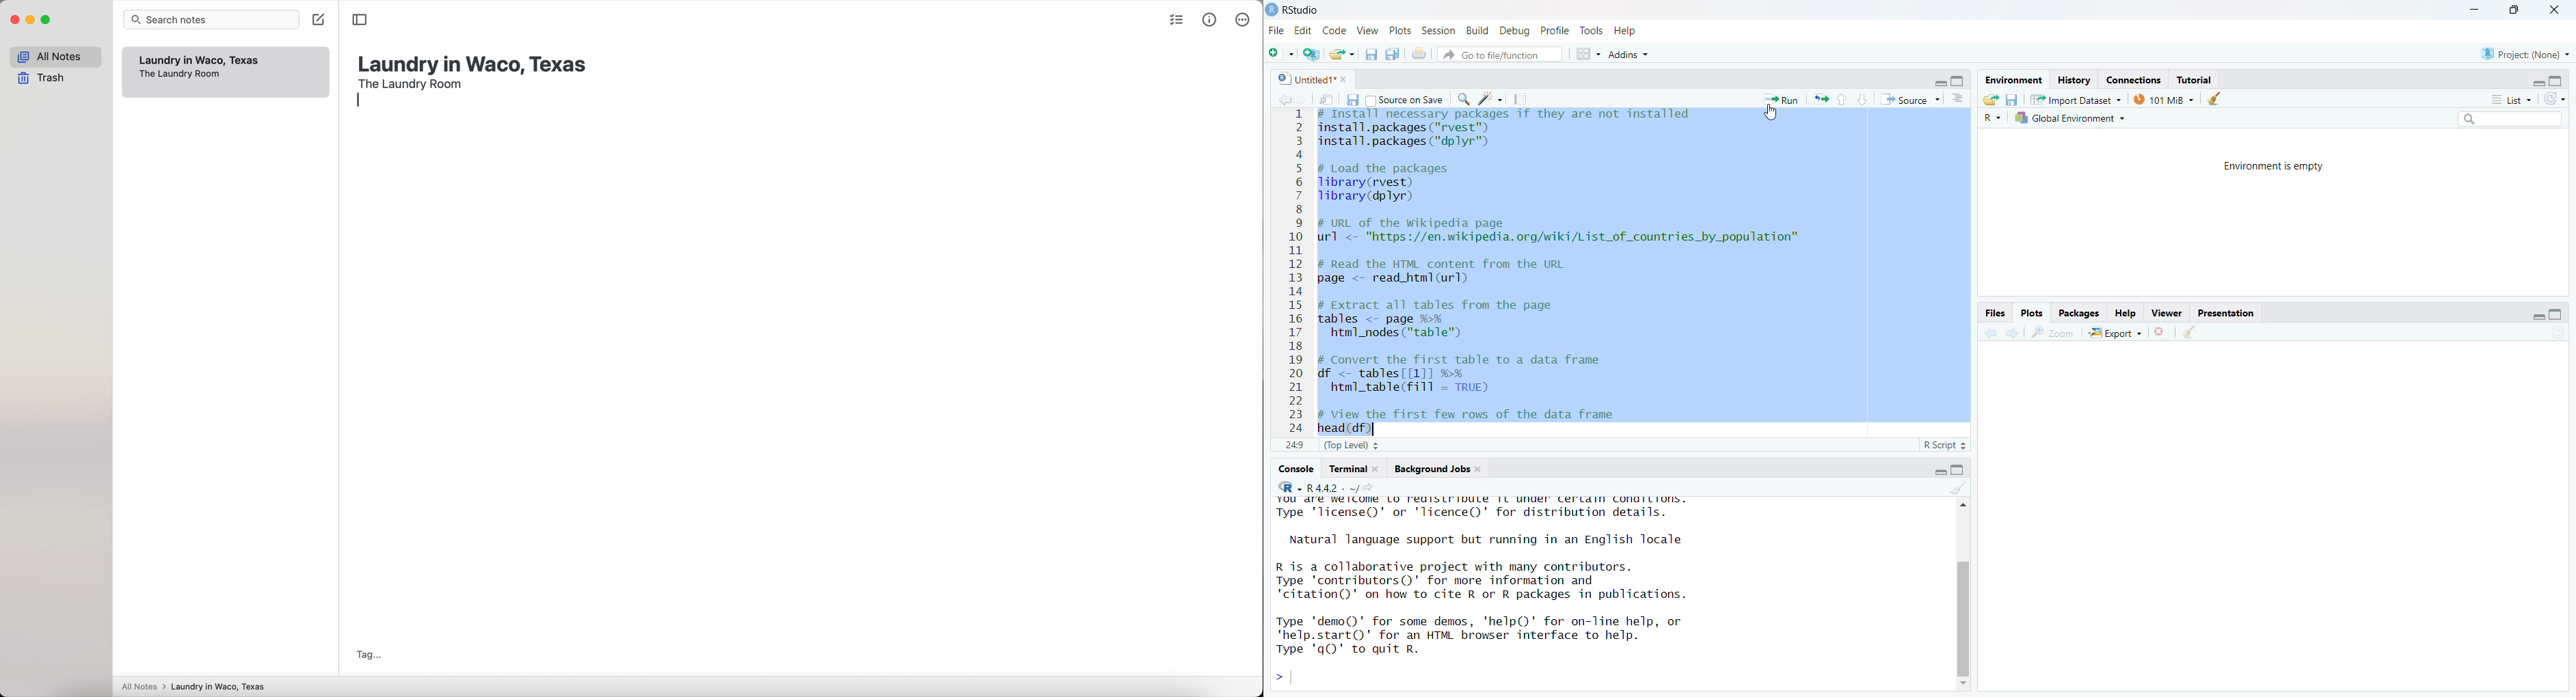  I want to click on scroll down, so click(1963, 685).